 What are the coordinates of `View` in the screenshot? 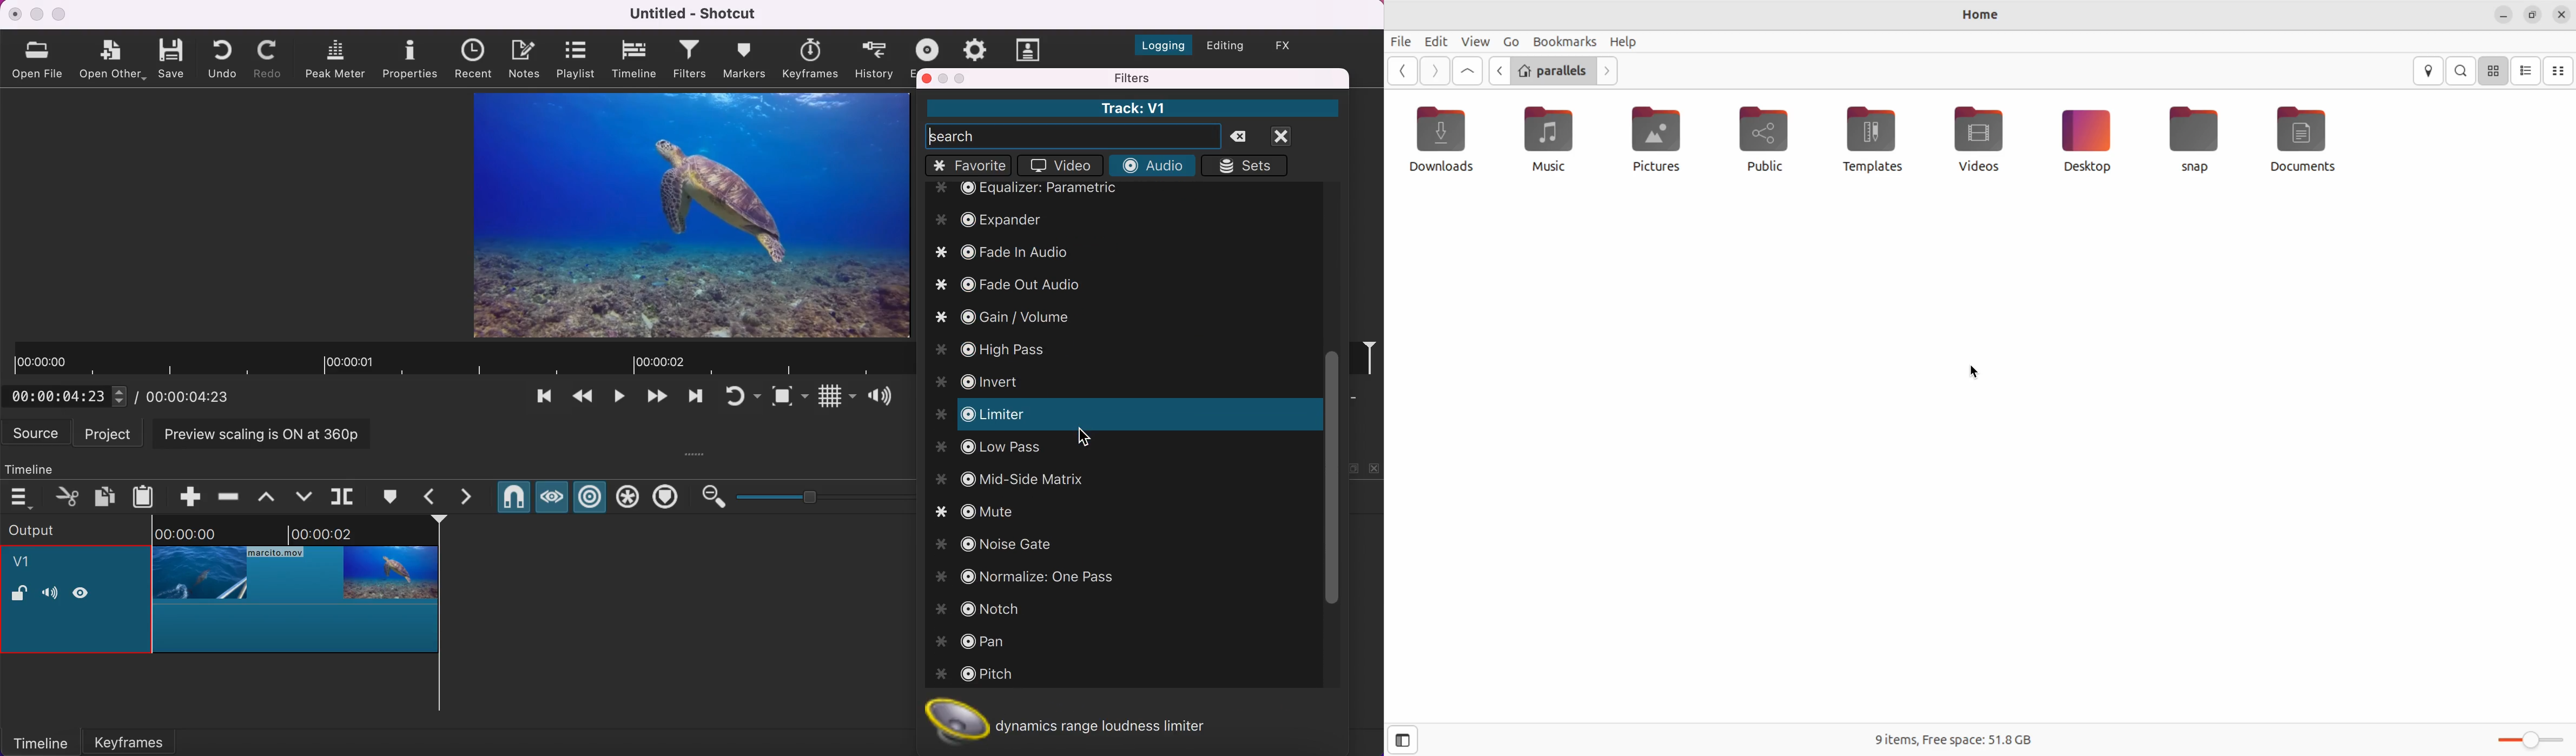 It's located at (1475, 41).